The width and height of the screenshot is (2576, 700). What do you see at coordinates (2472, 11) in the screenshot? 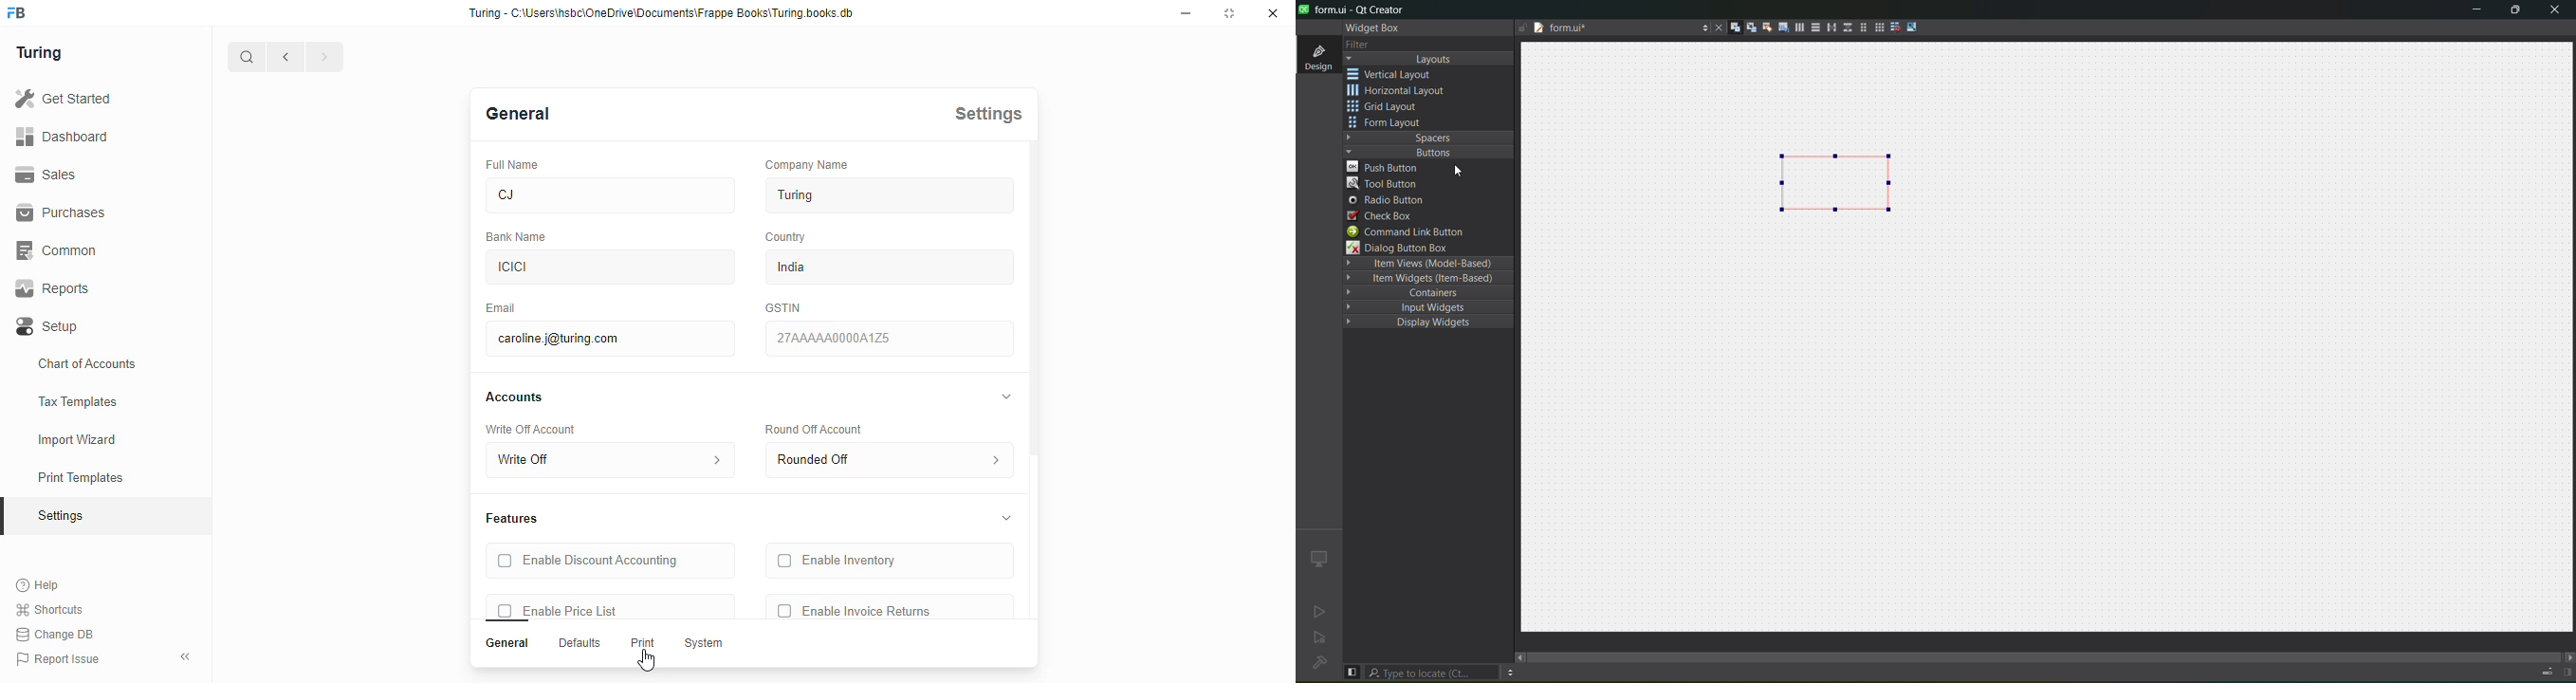
I see `minimize` at bounding box center [2472, 11].